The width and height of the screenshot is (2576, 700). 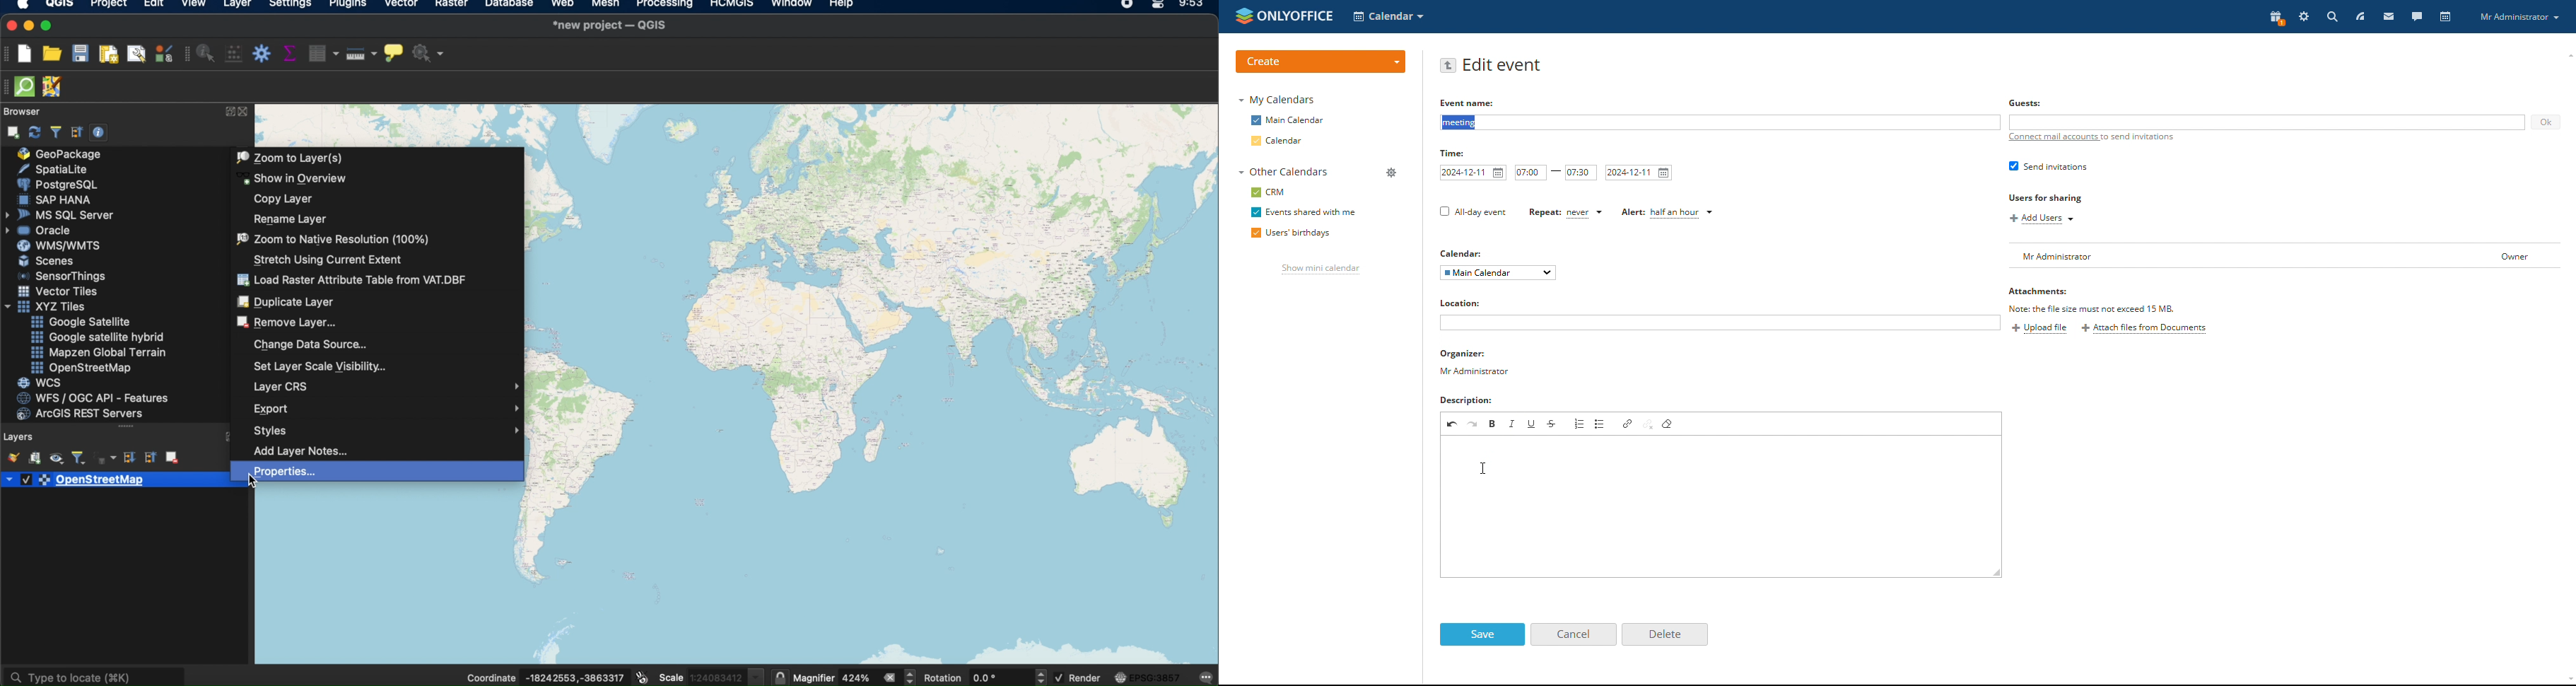 I want to click on go back, so click(x=1448, y=66).